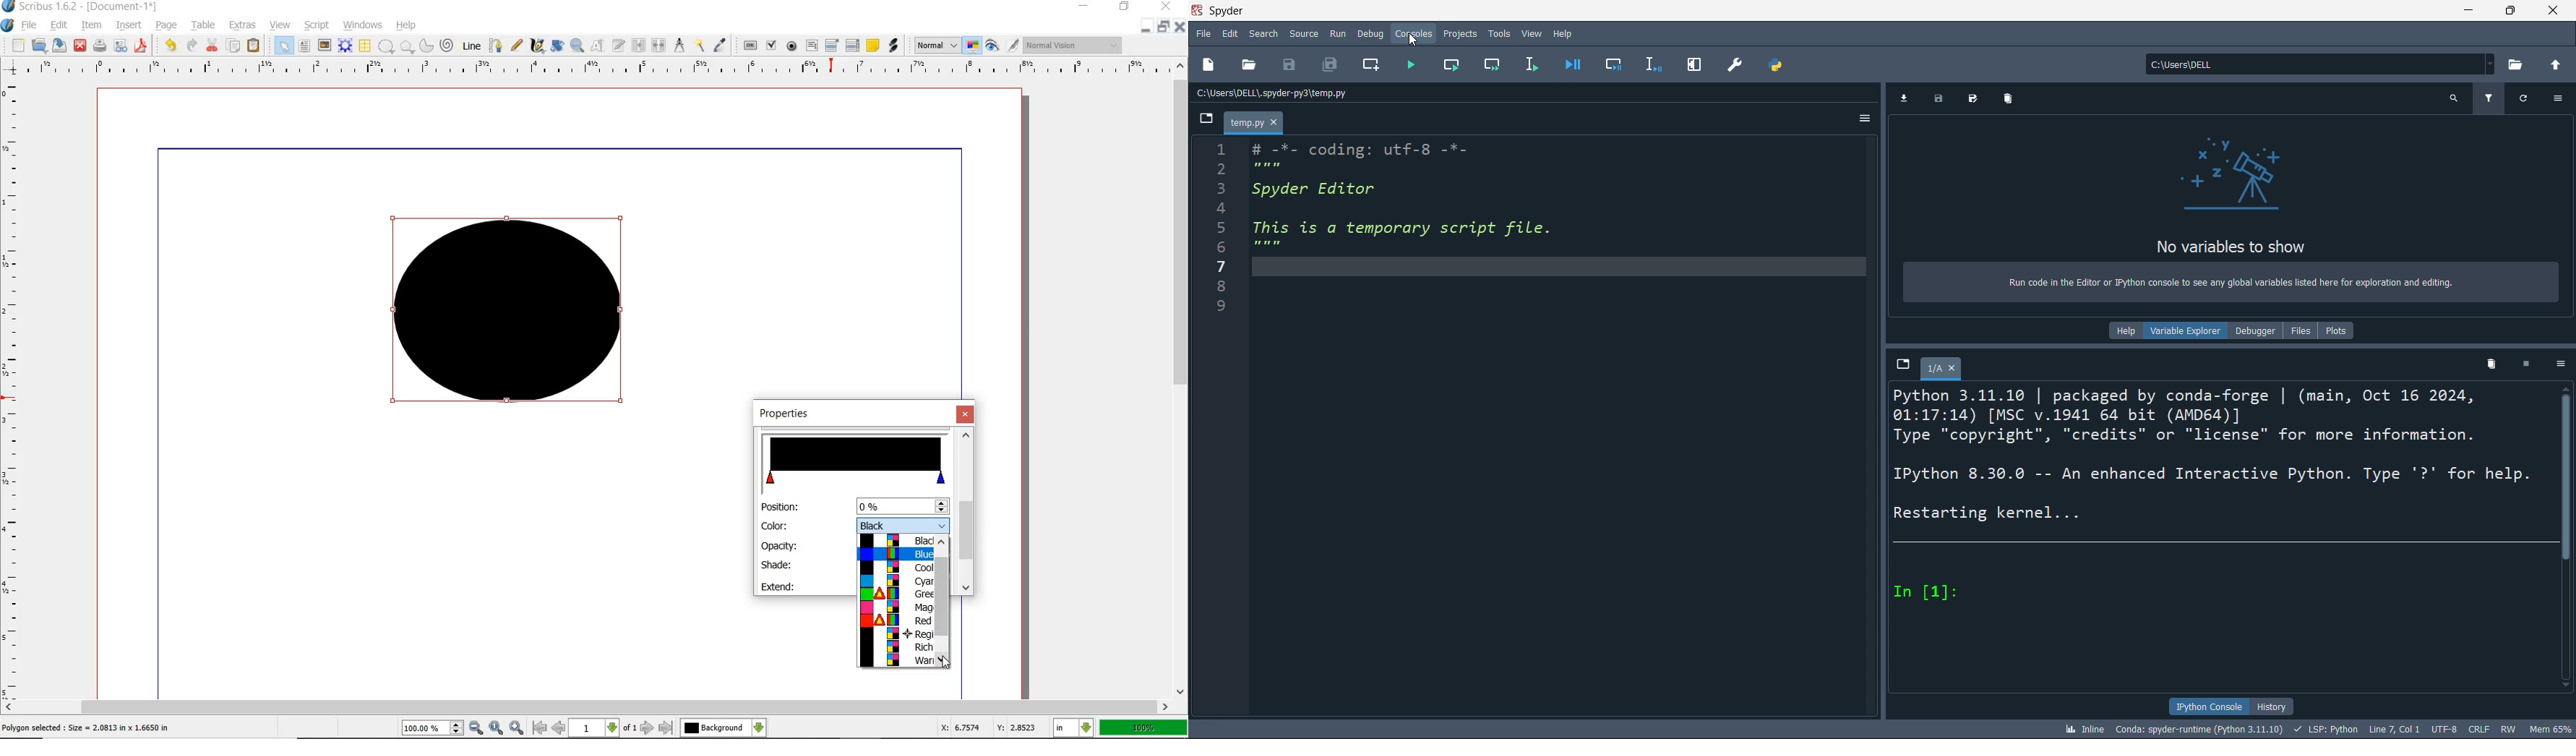 The height and width of the screenshot is (756, 2576). I want to click on cursor, so click(1414, 40).